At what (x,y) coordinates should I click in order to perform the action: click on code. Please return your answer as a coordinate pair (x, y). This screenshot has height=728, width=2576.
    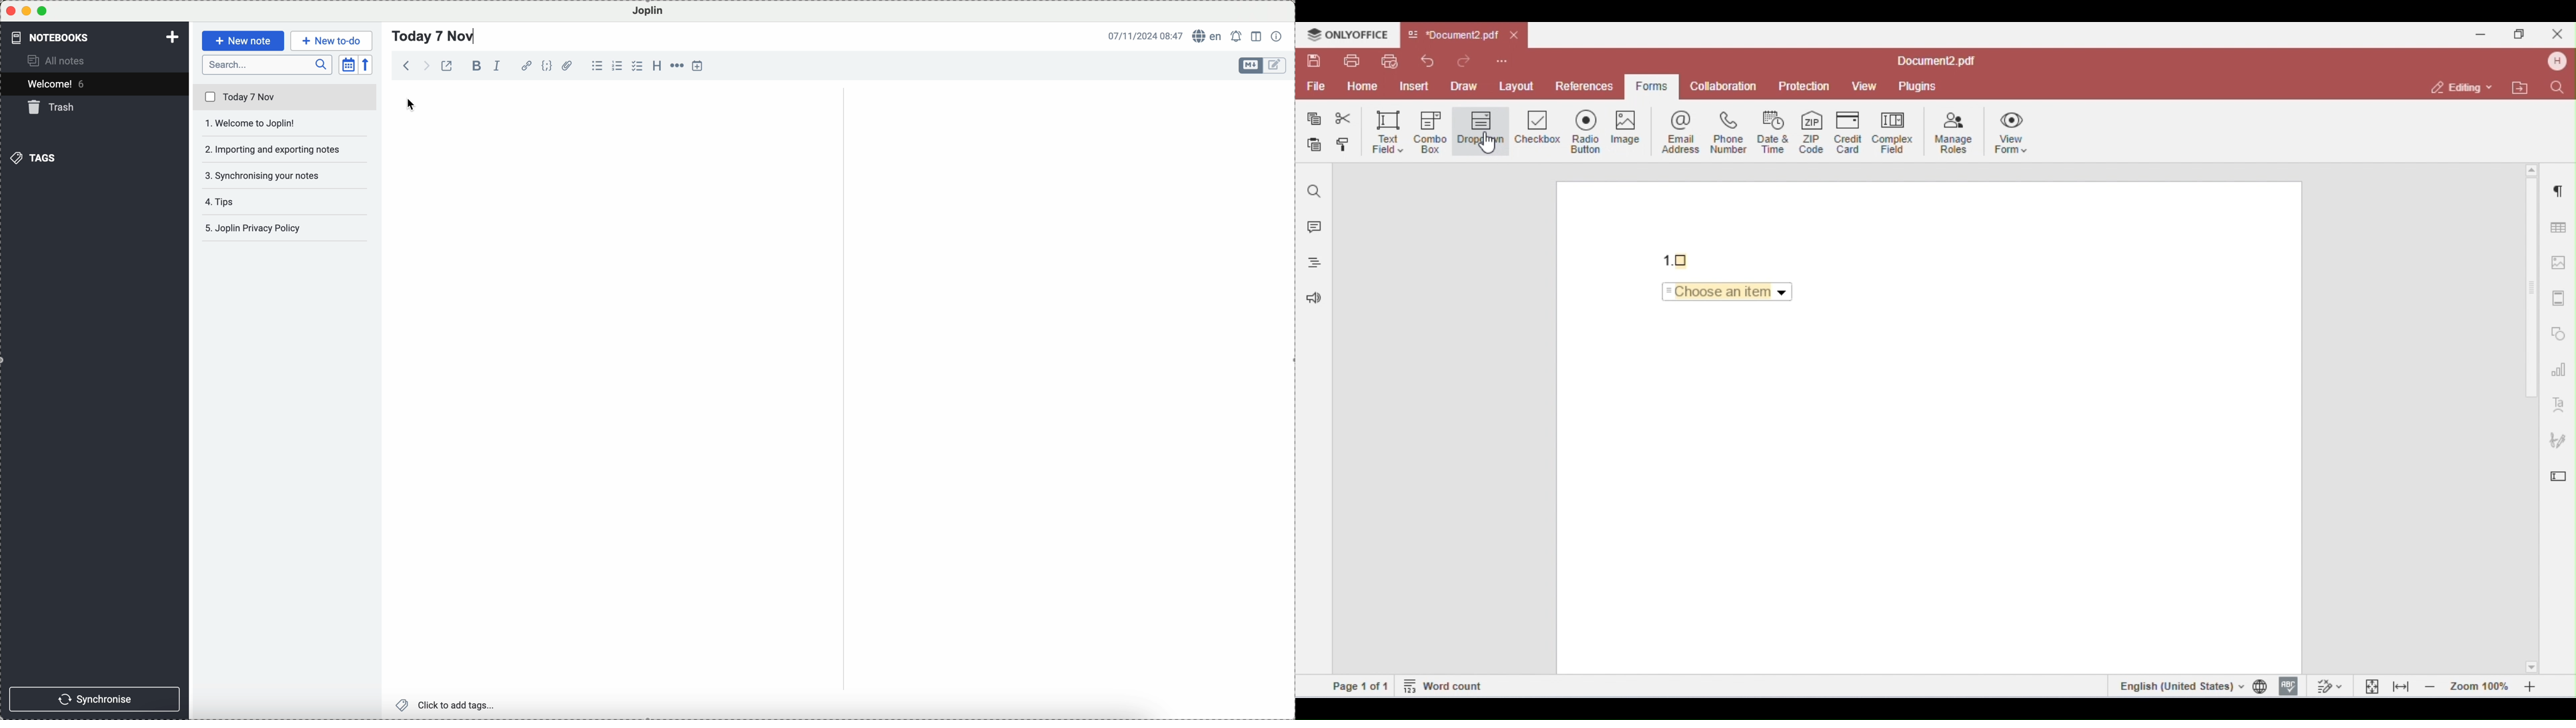
    Looking at the image, I should click on (547, 65).